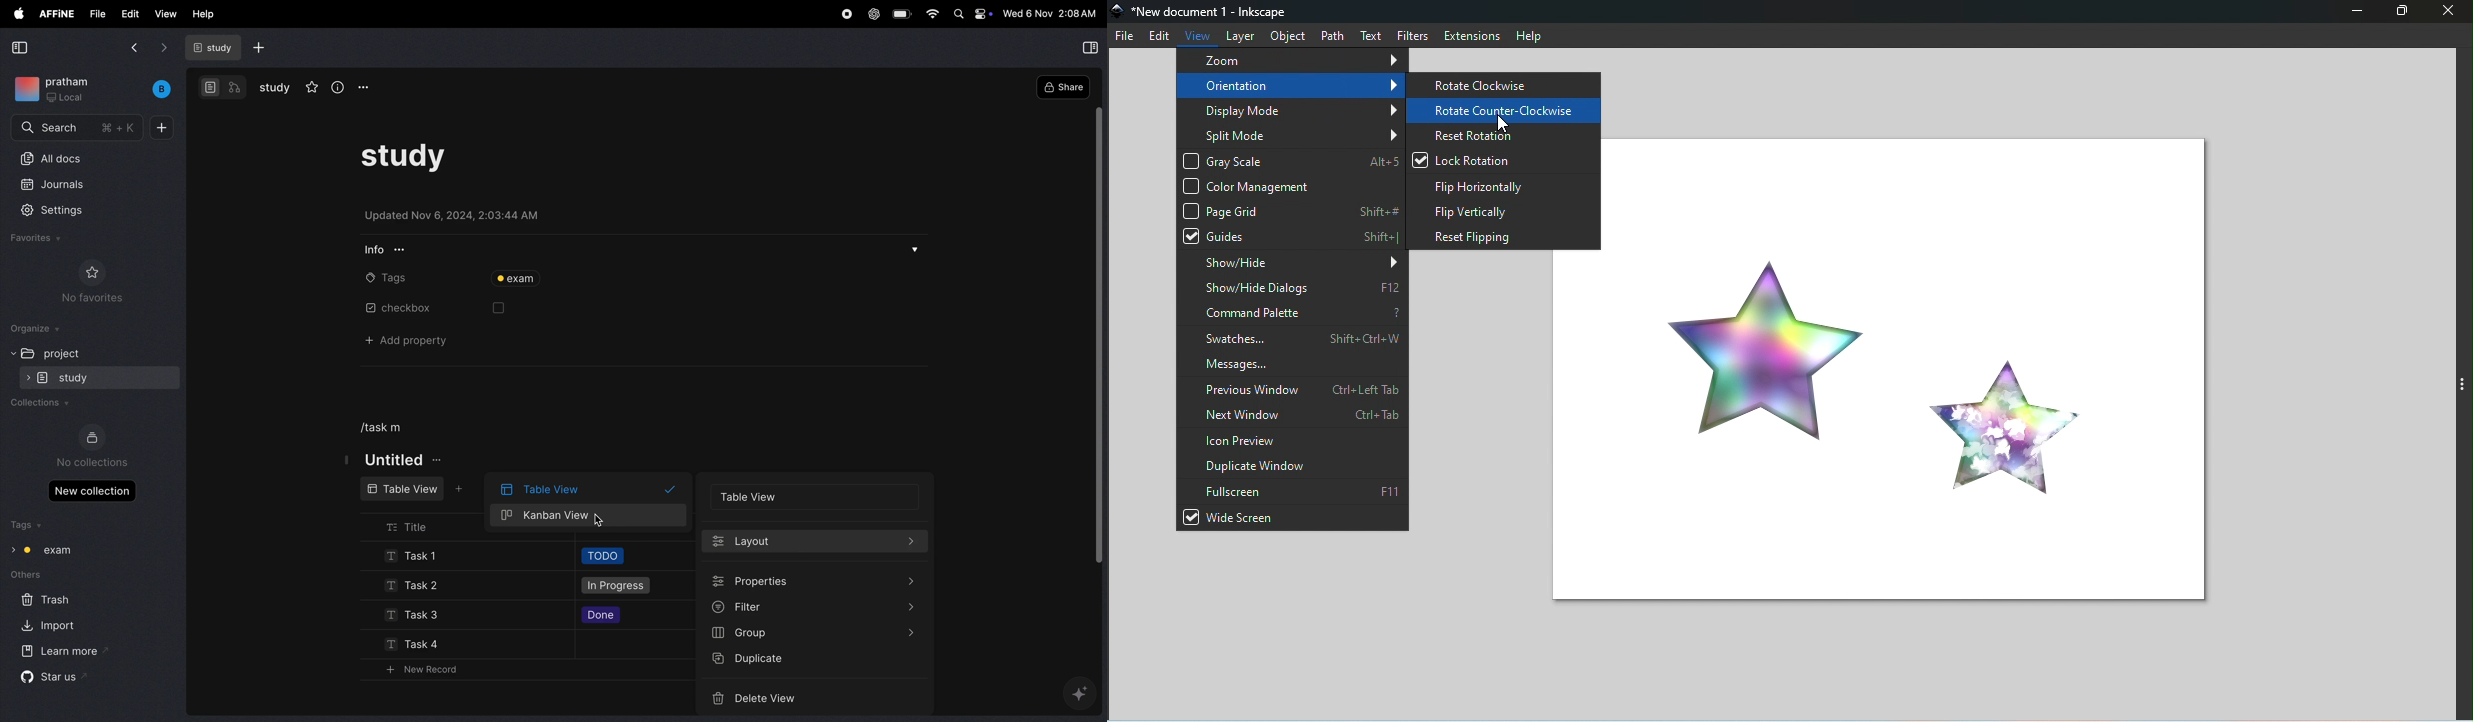 The image size is (2492, 728). Describe the element at coordinates (813, 581) in the screenshot. I see `properties` at that location.